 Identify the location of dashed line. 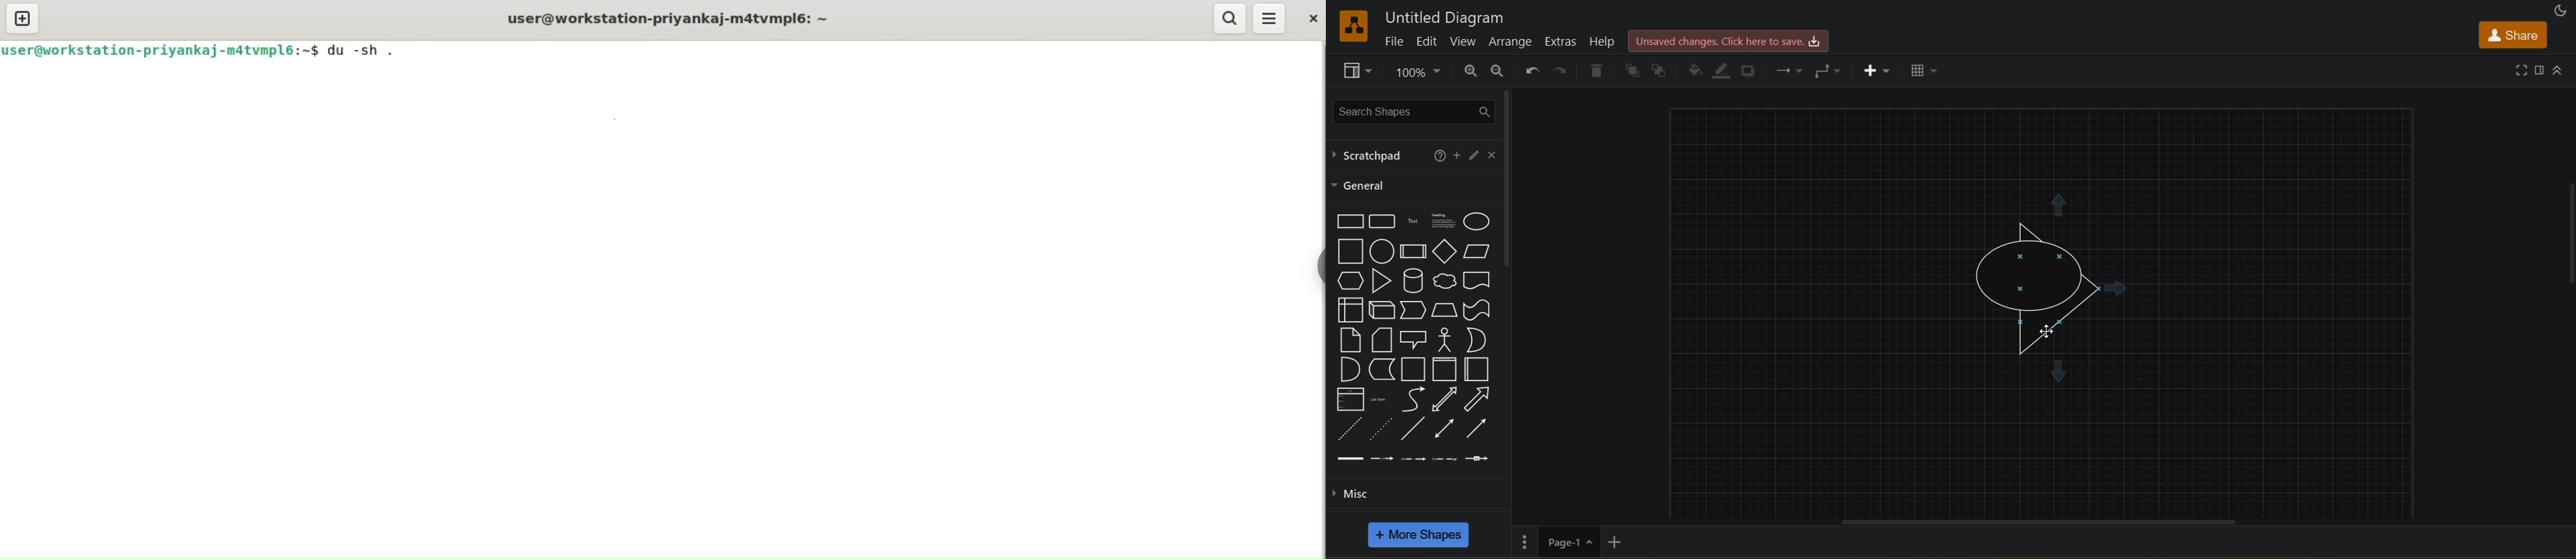
(1350, 428).